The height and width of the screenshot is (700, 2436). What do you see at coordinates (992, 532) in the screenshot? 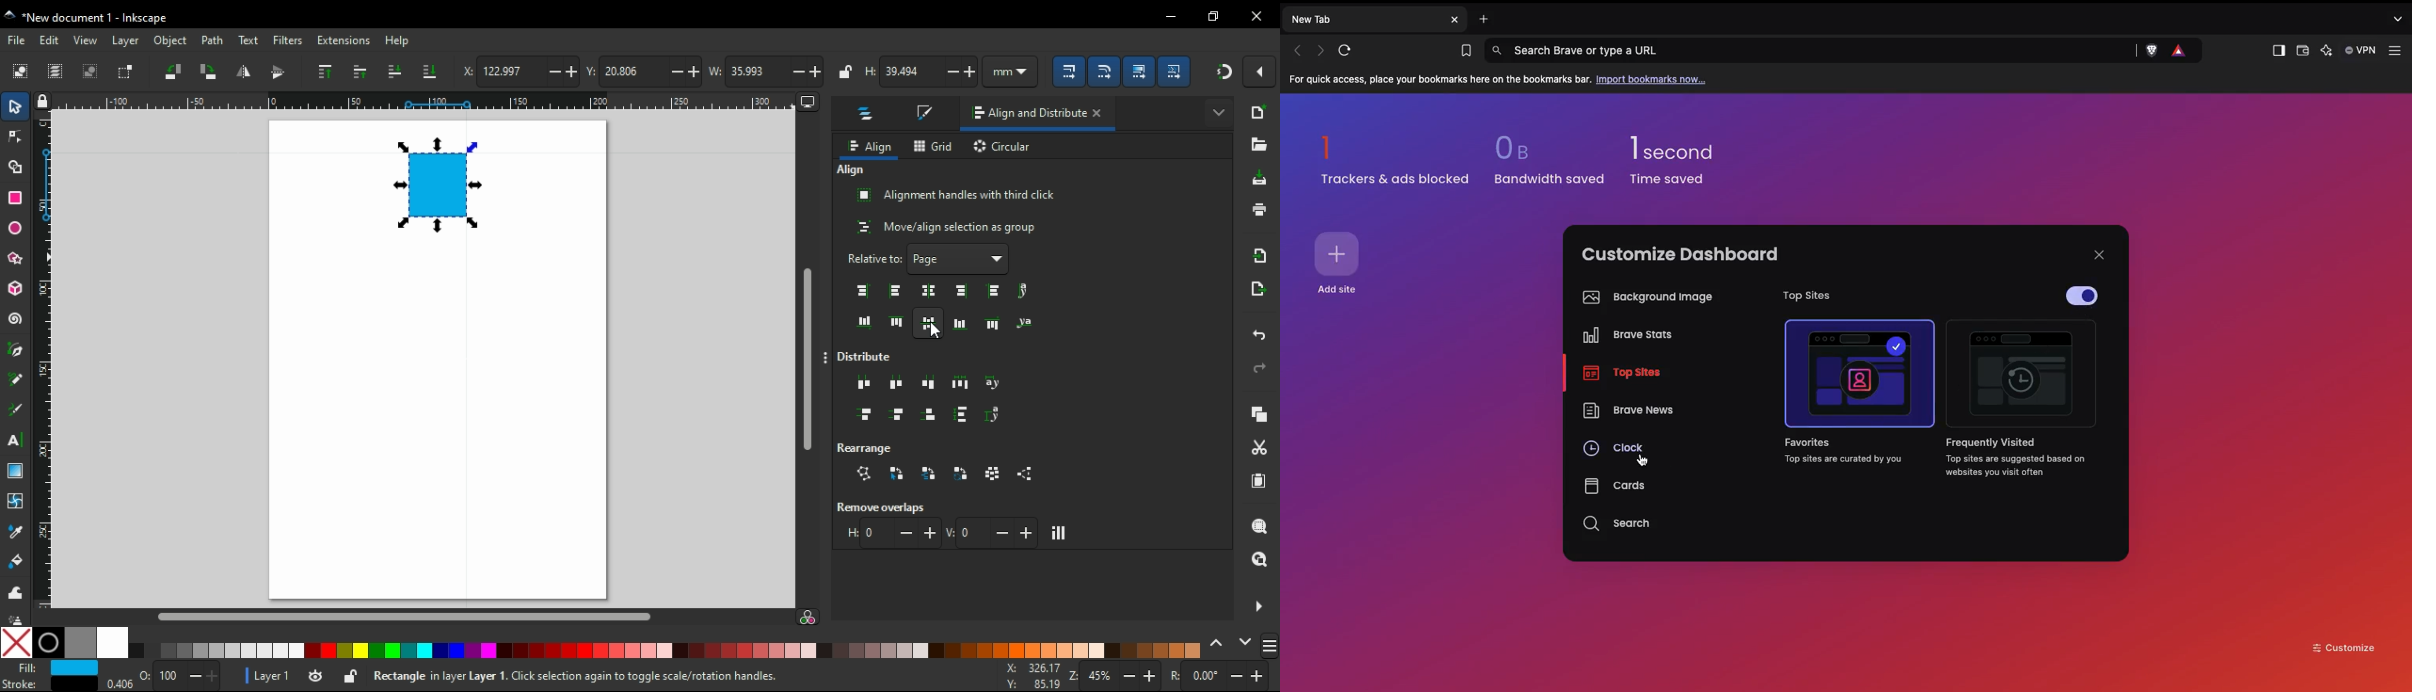
I see `minimum vertical gap between bounding box` at bounding box center [992, 532].